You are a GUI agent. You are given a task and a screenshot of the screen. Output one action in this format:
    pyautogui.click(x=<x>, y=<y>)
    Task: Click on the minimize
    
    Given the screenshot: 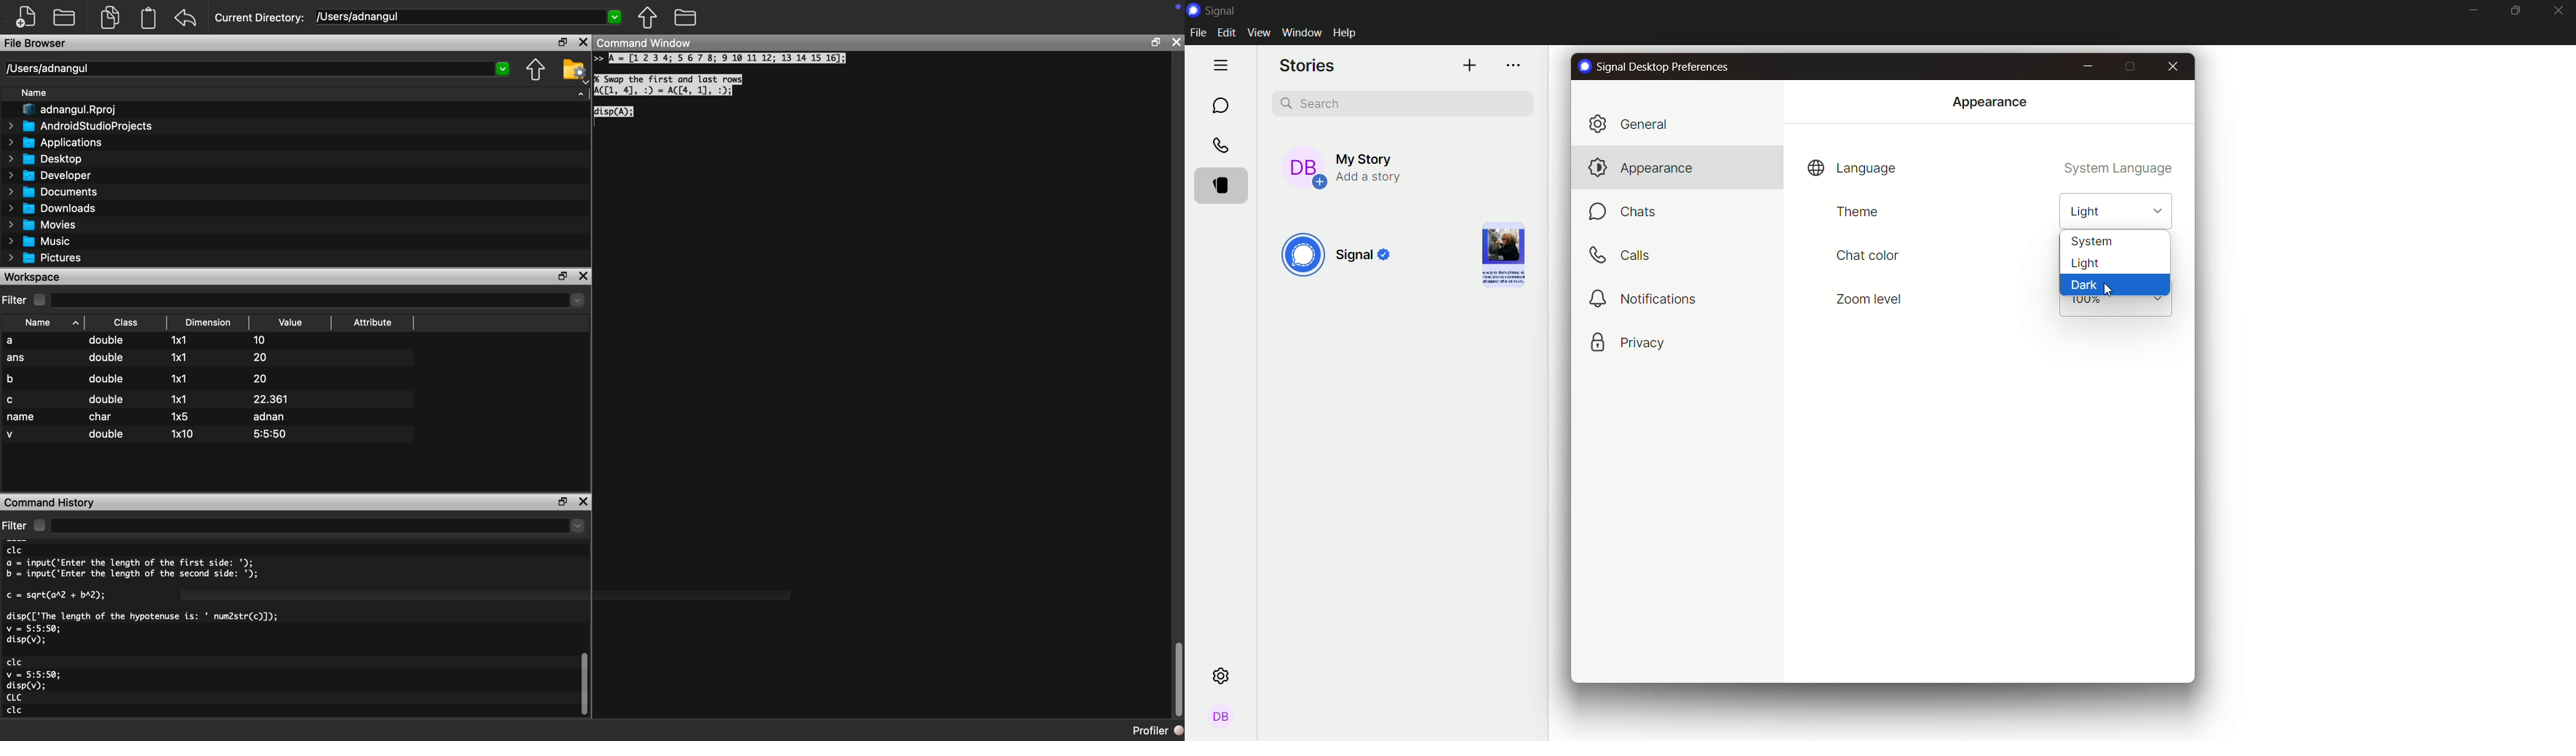 What is the action you would take?
    pyautogui.click(x=2471, y=11)
    